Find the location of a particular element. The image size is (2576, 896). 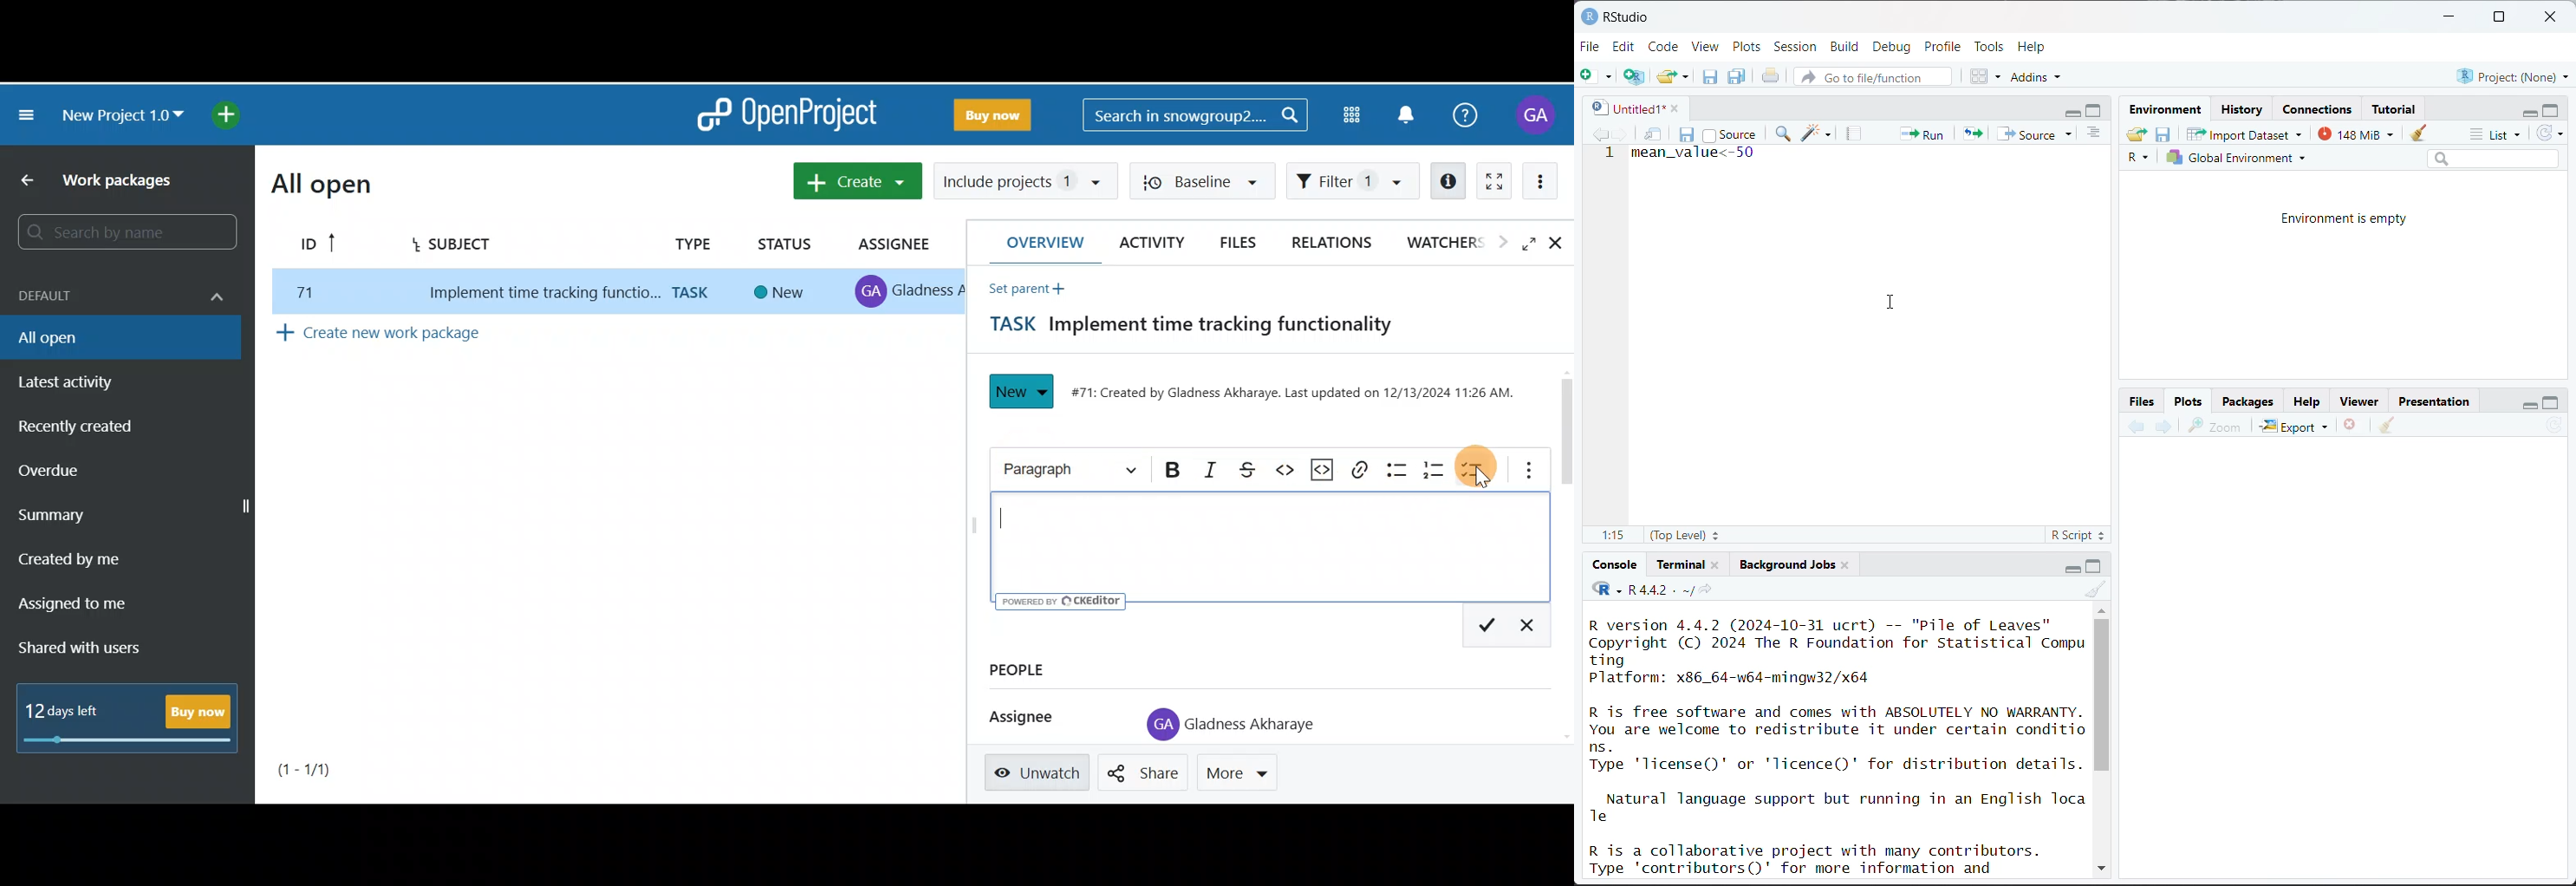

Open quick add menu is located at coordinates (226, 112).